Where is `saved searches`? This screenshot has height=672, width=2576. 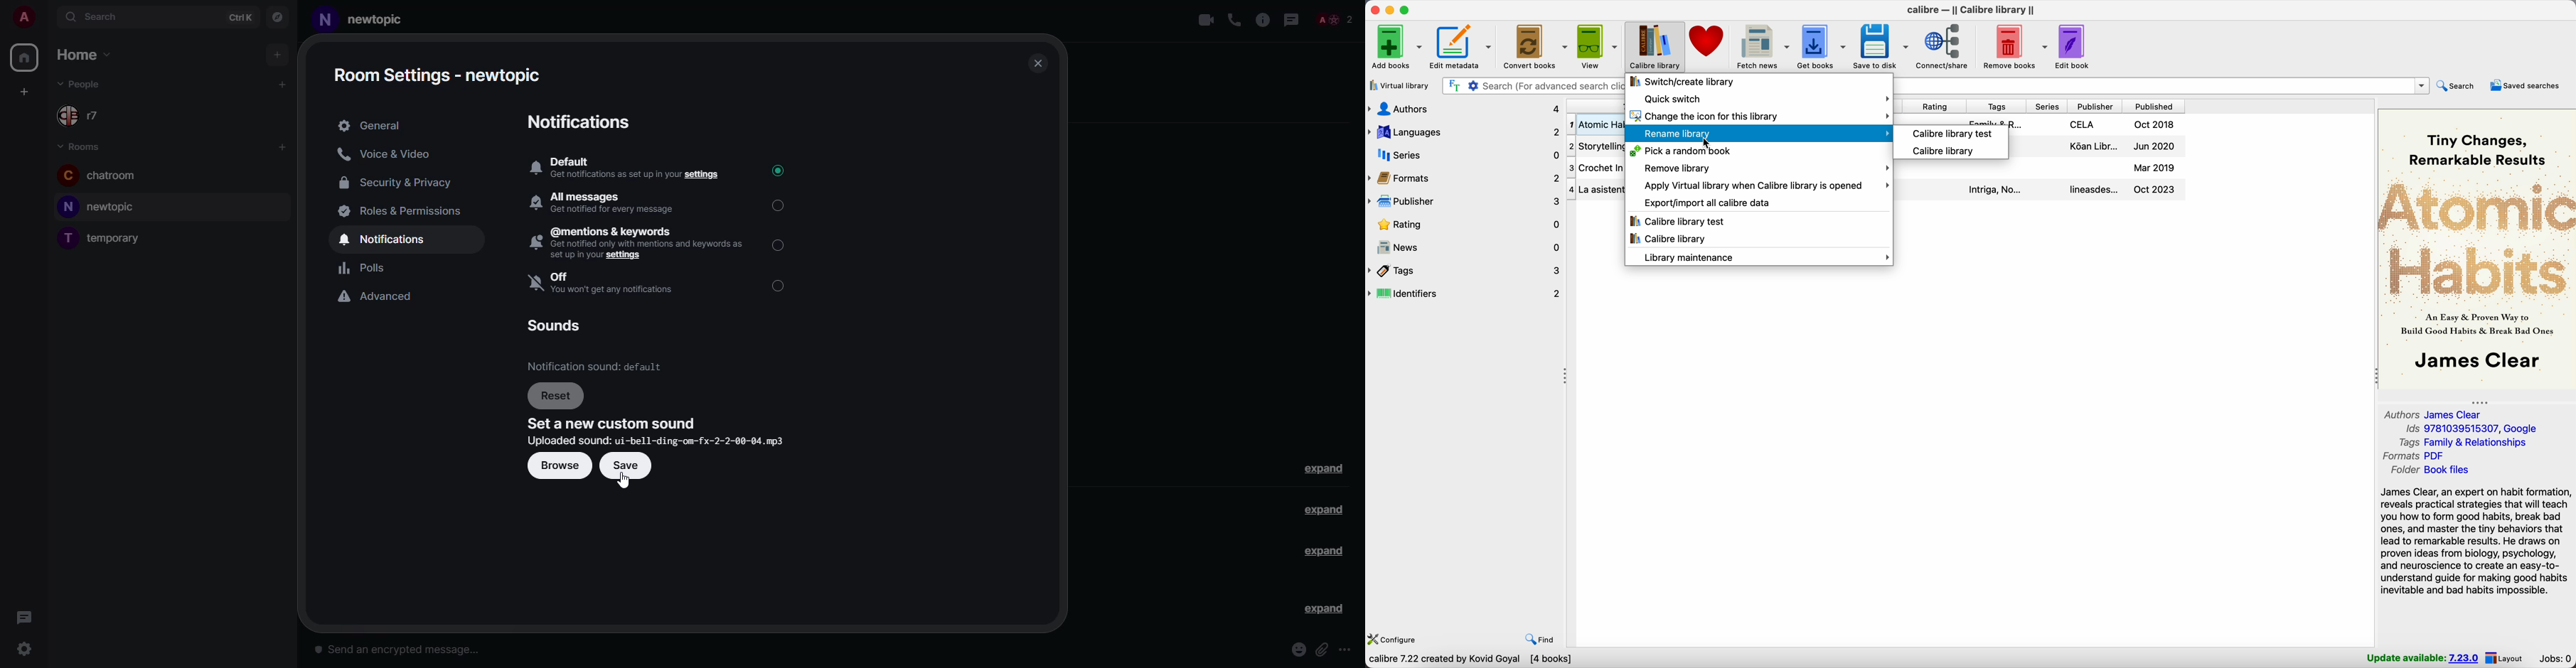
saved searches is located at coordinates (2526, 86).